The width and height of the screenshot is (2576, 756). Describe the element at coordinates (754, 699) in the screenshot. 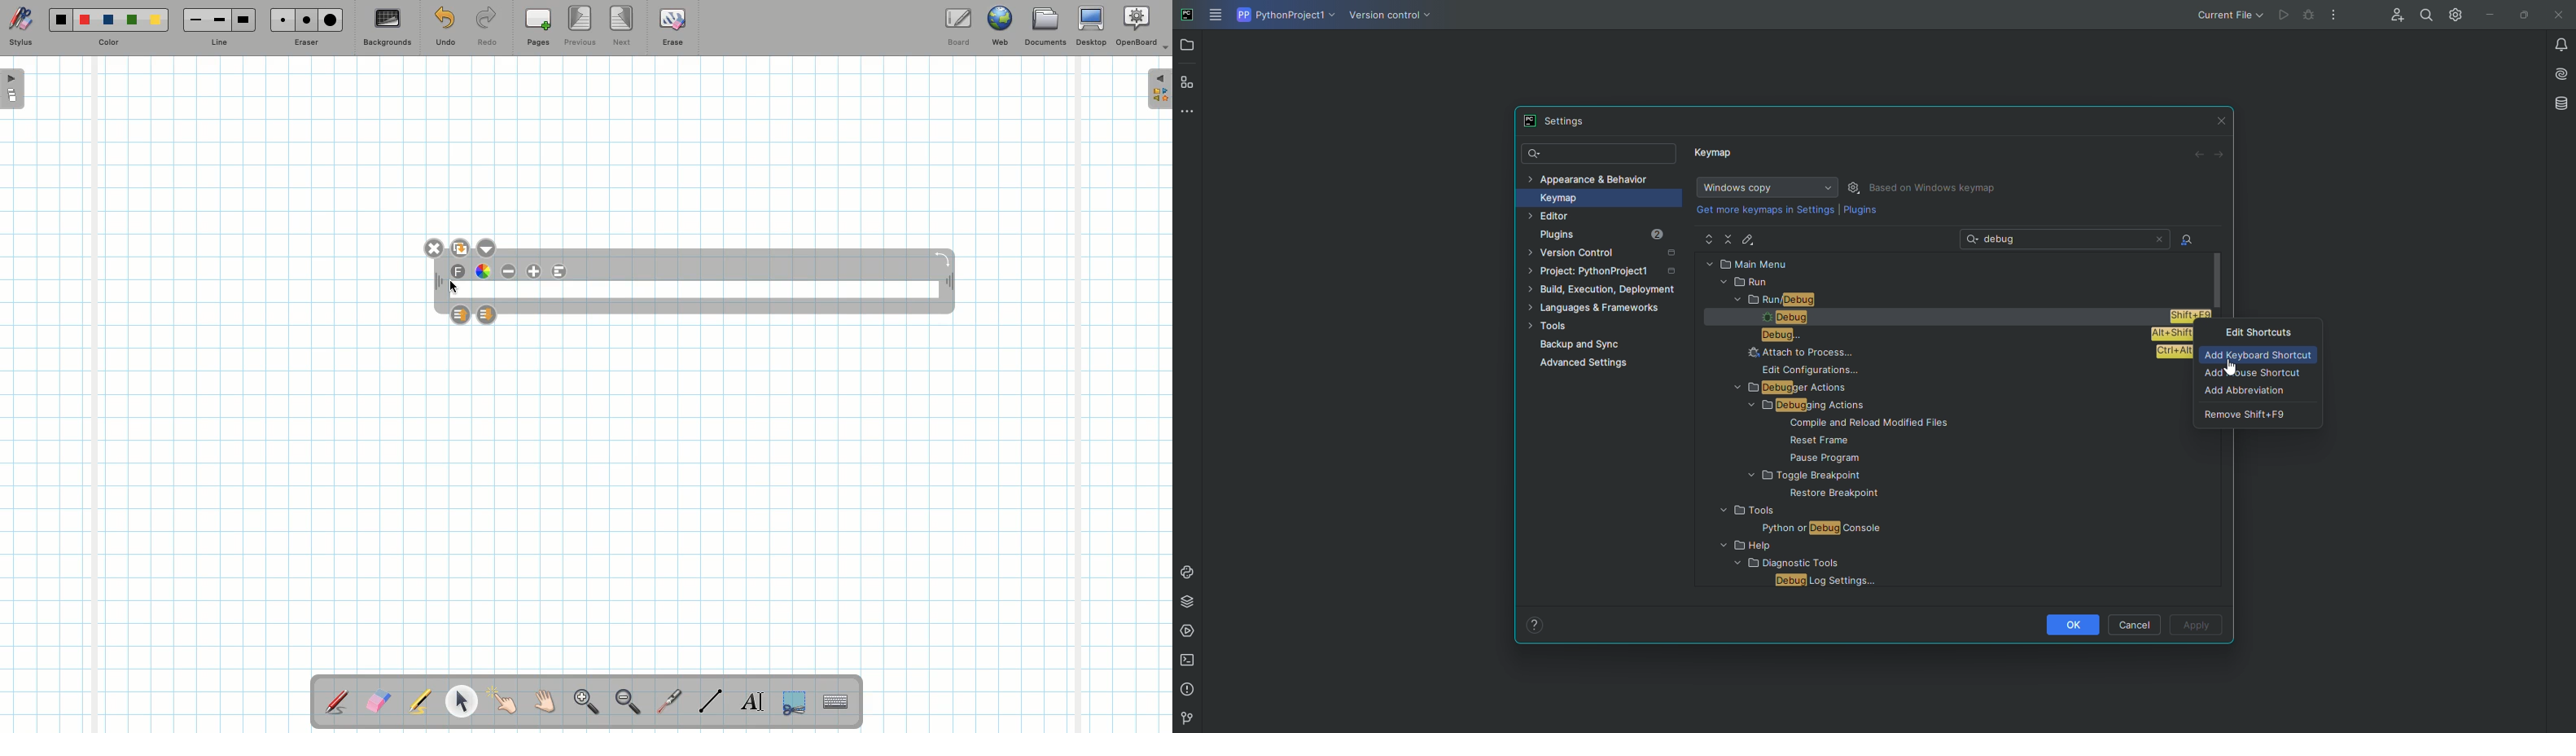

I see `Write text` at that location.